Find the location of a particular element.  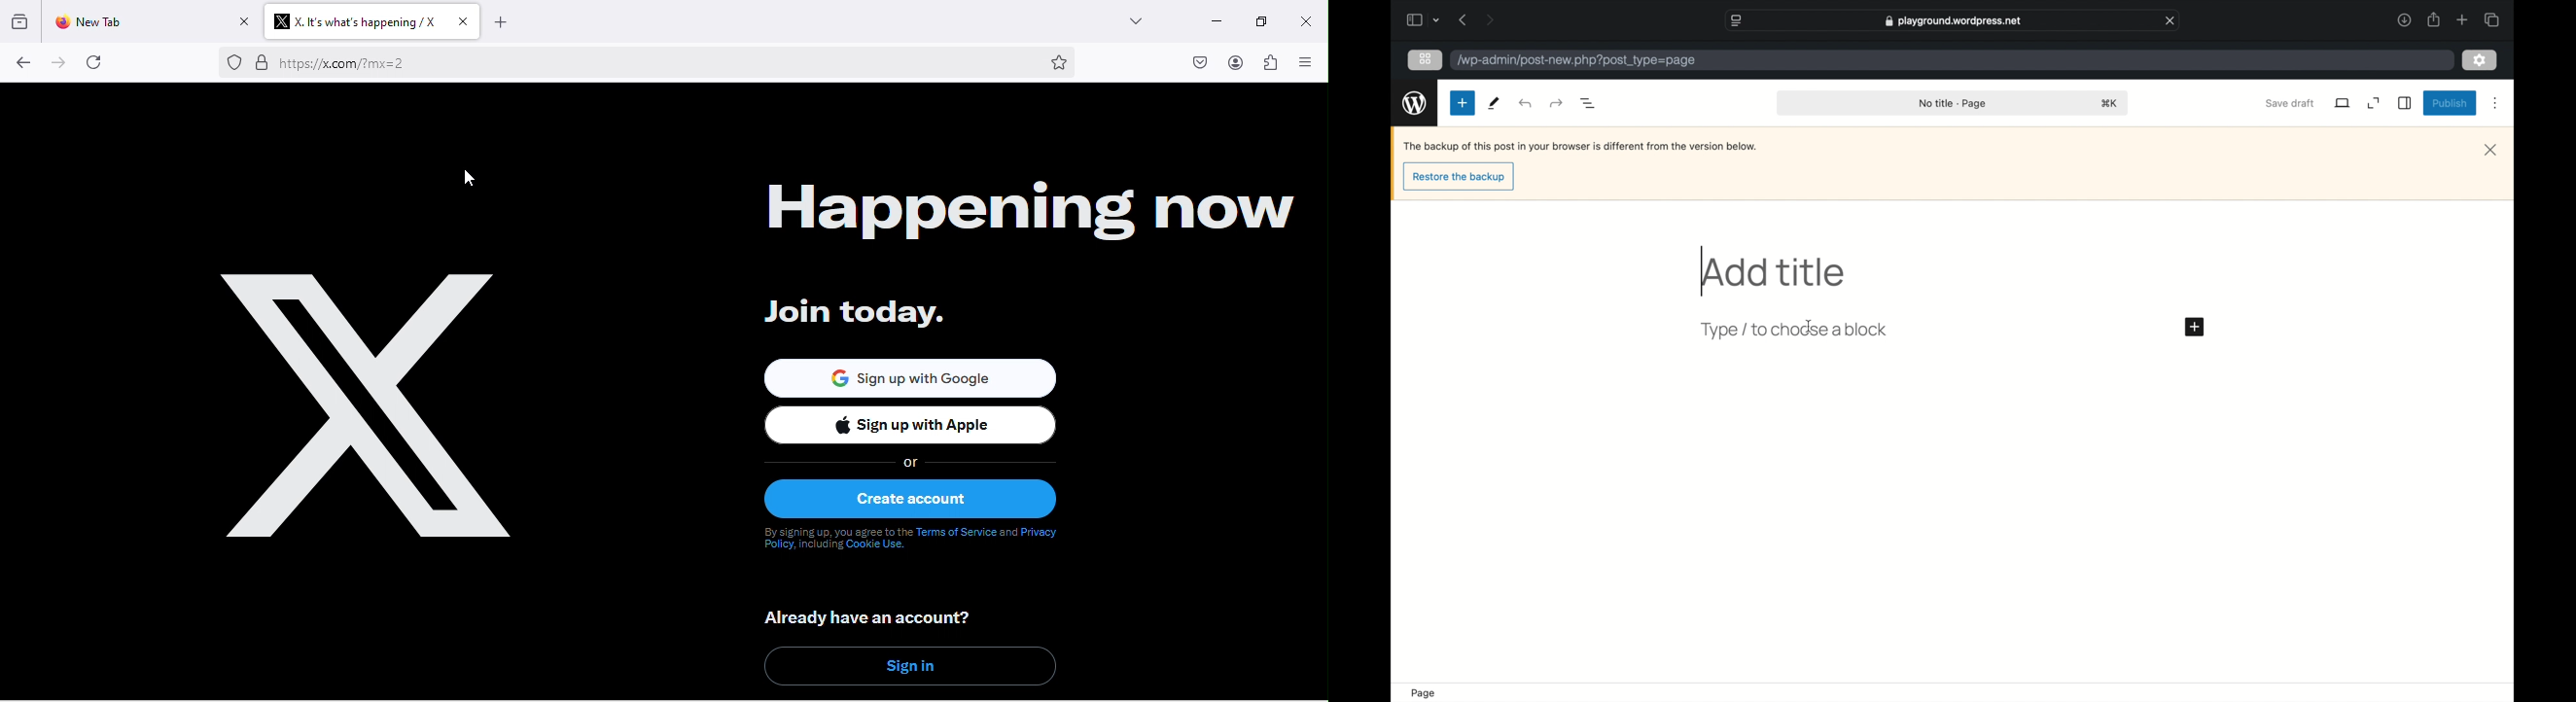

web link is located at coordinates (648, 64).